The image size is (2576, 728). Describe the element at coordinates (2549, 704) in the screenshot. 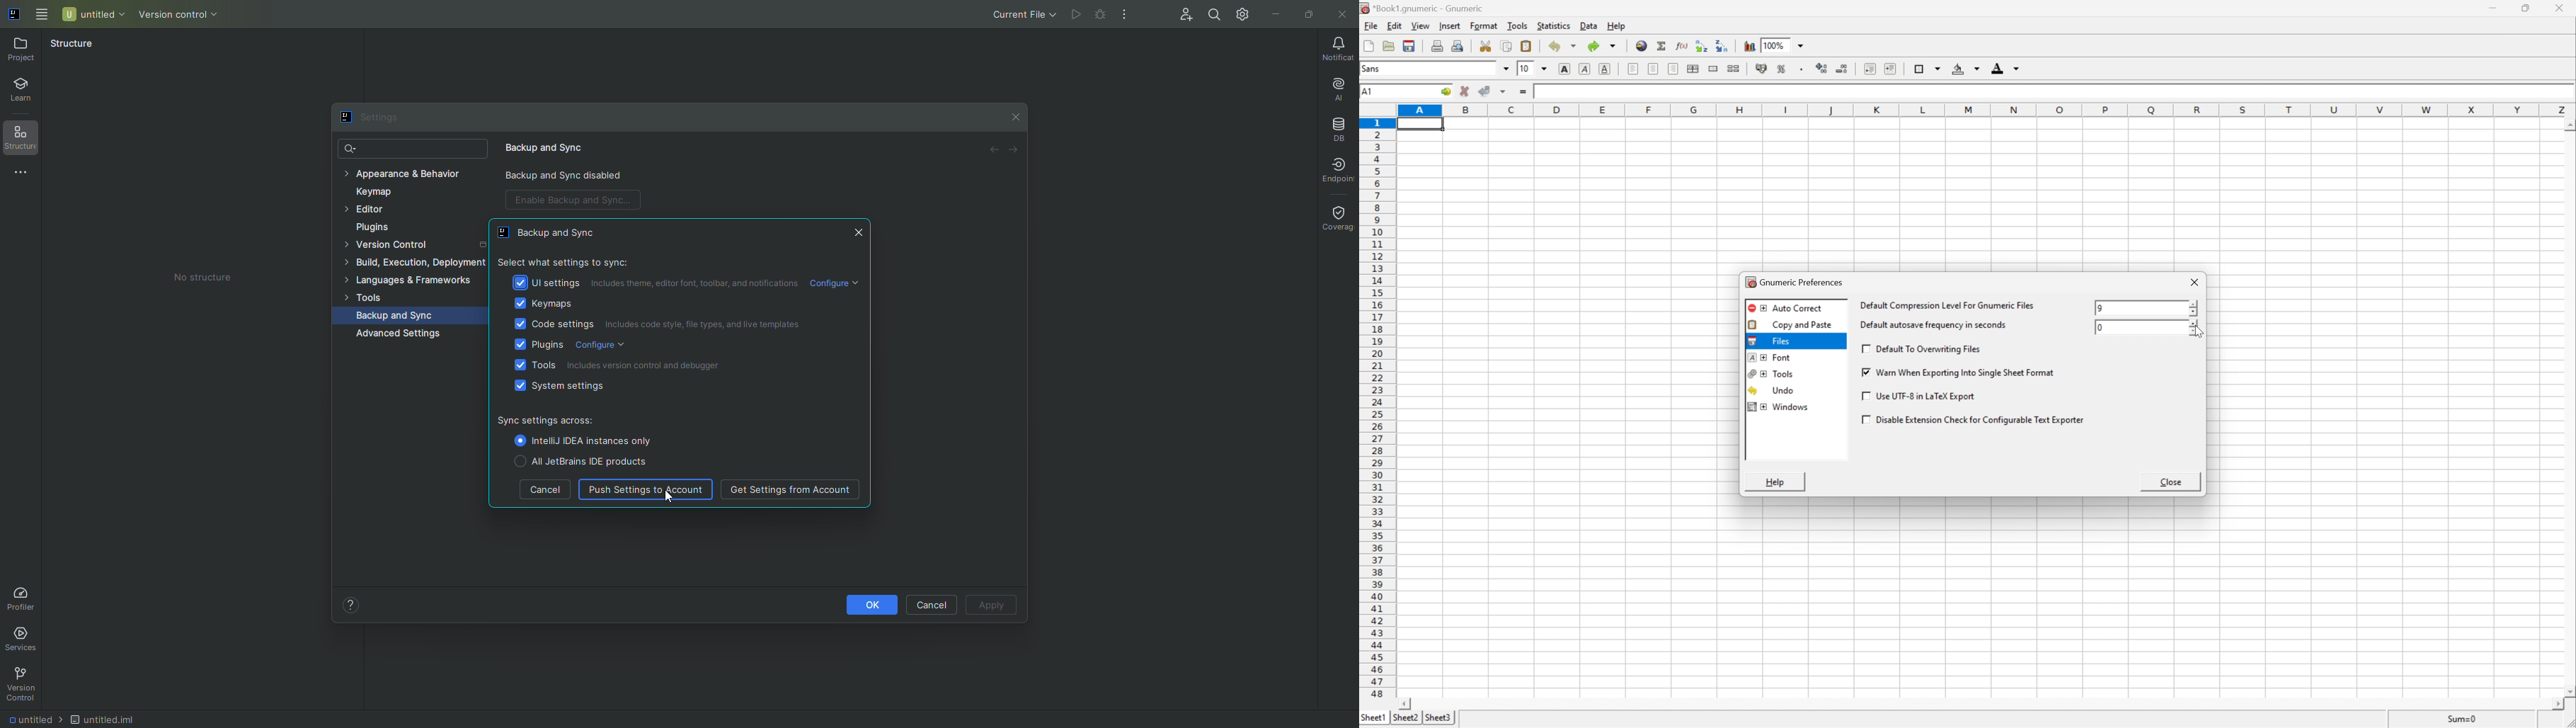

I see `scroll right` at that location.